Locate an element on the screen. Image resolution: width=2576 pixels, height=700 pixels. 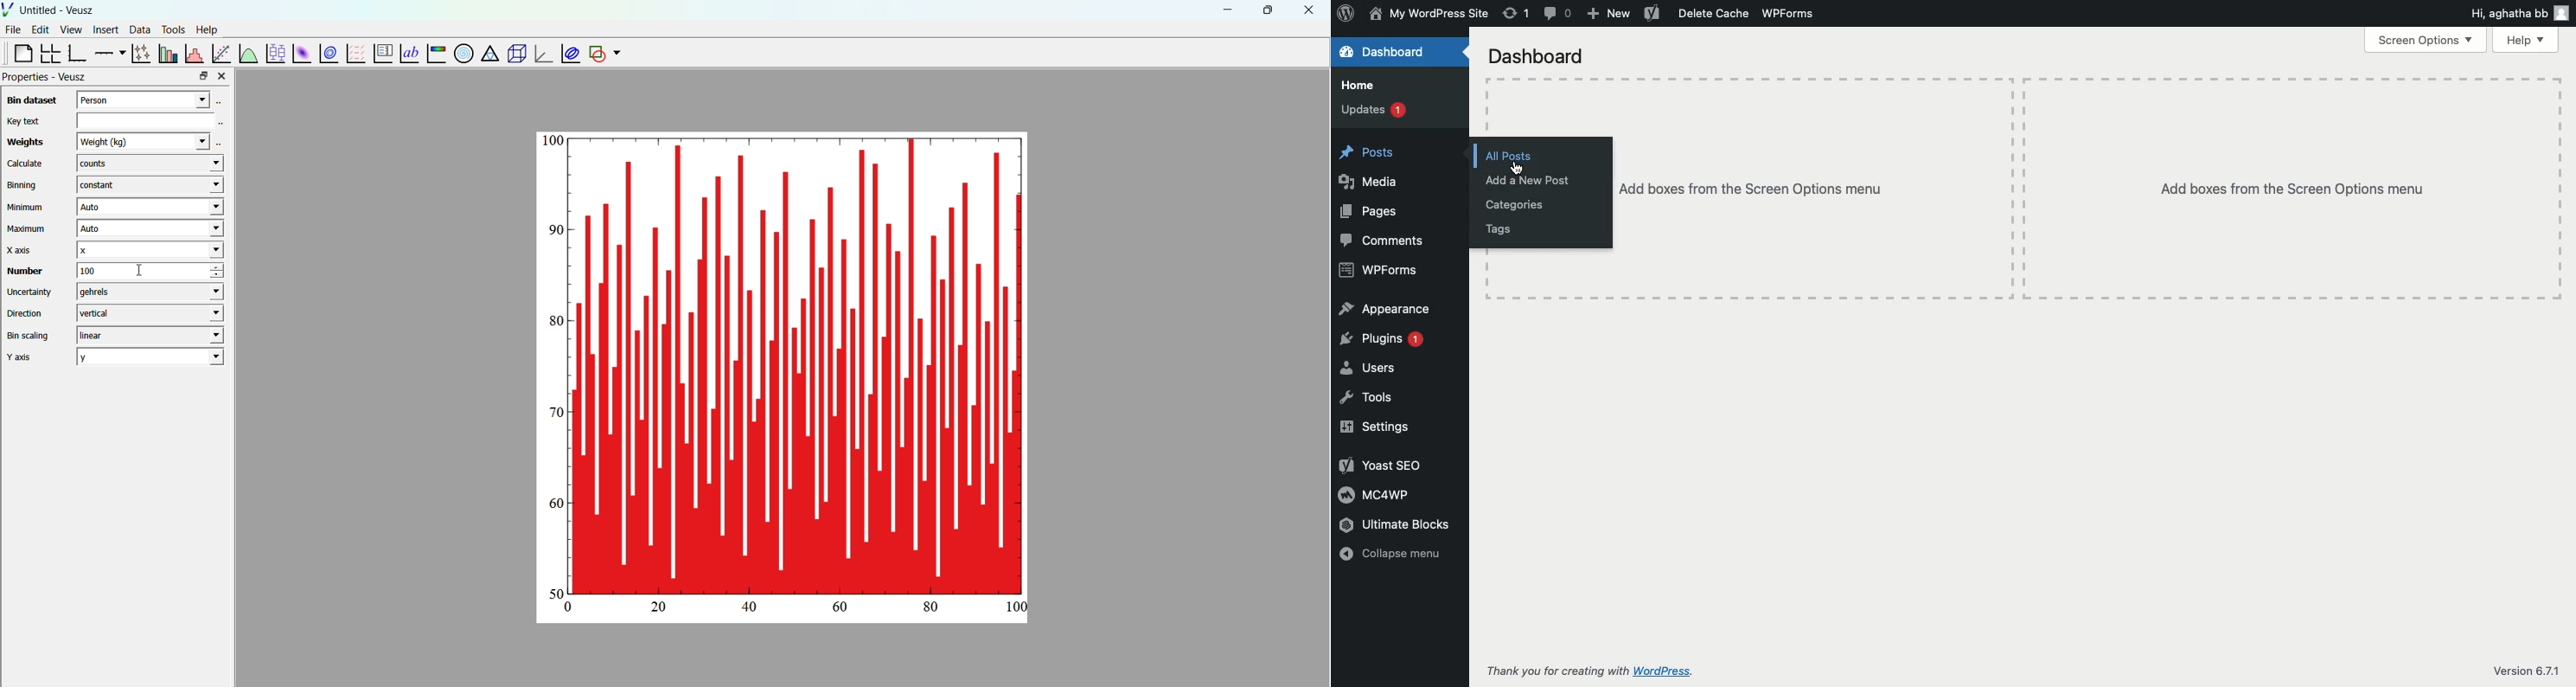
add an axis to a plot is located at coordinates (108, 52).